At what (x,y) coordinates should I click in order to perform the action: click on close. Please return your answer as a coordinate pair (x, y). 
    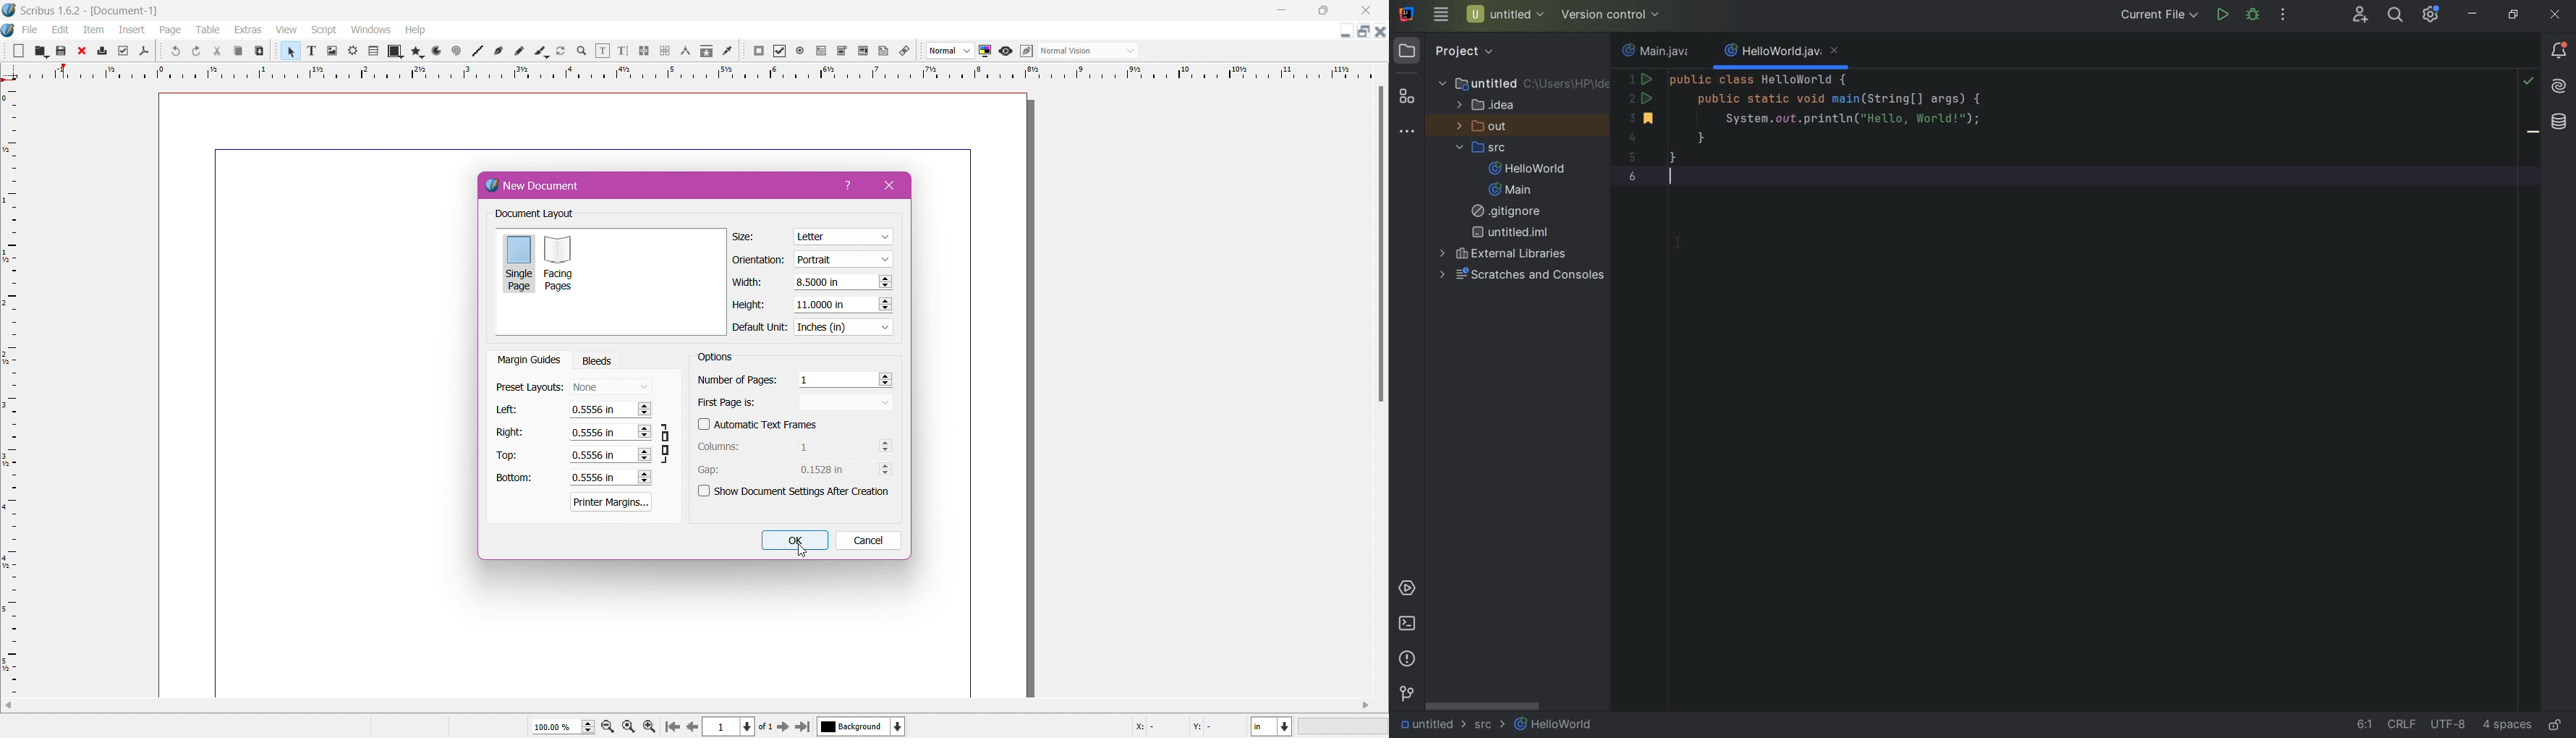
    Looking at the image, I should click on (2556, 18).